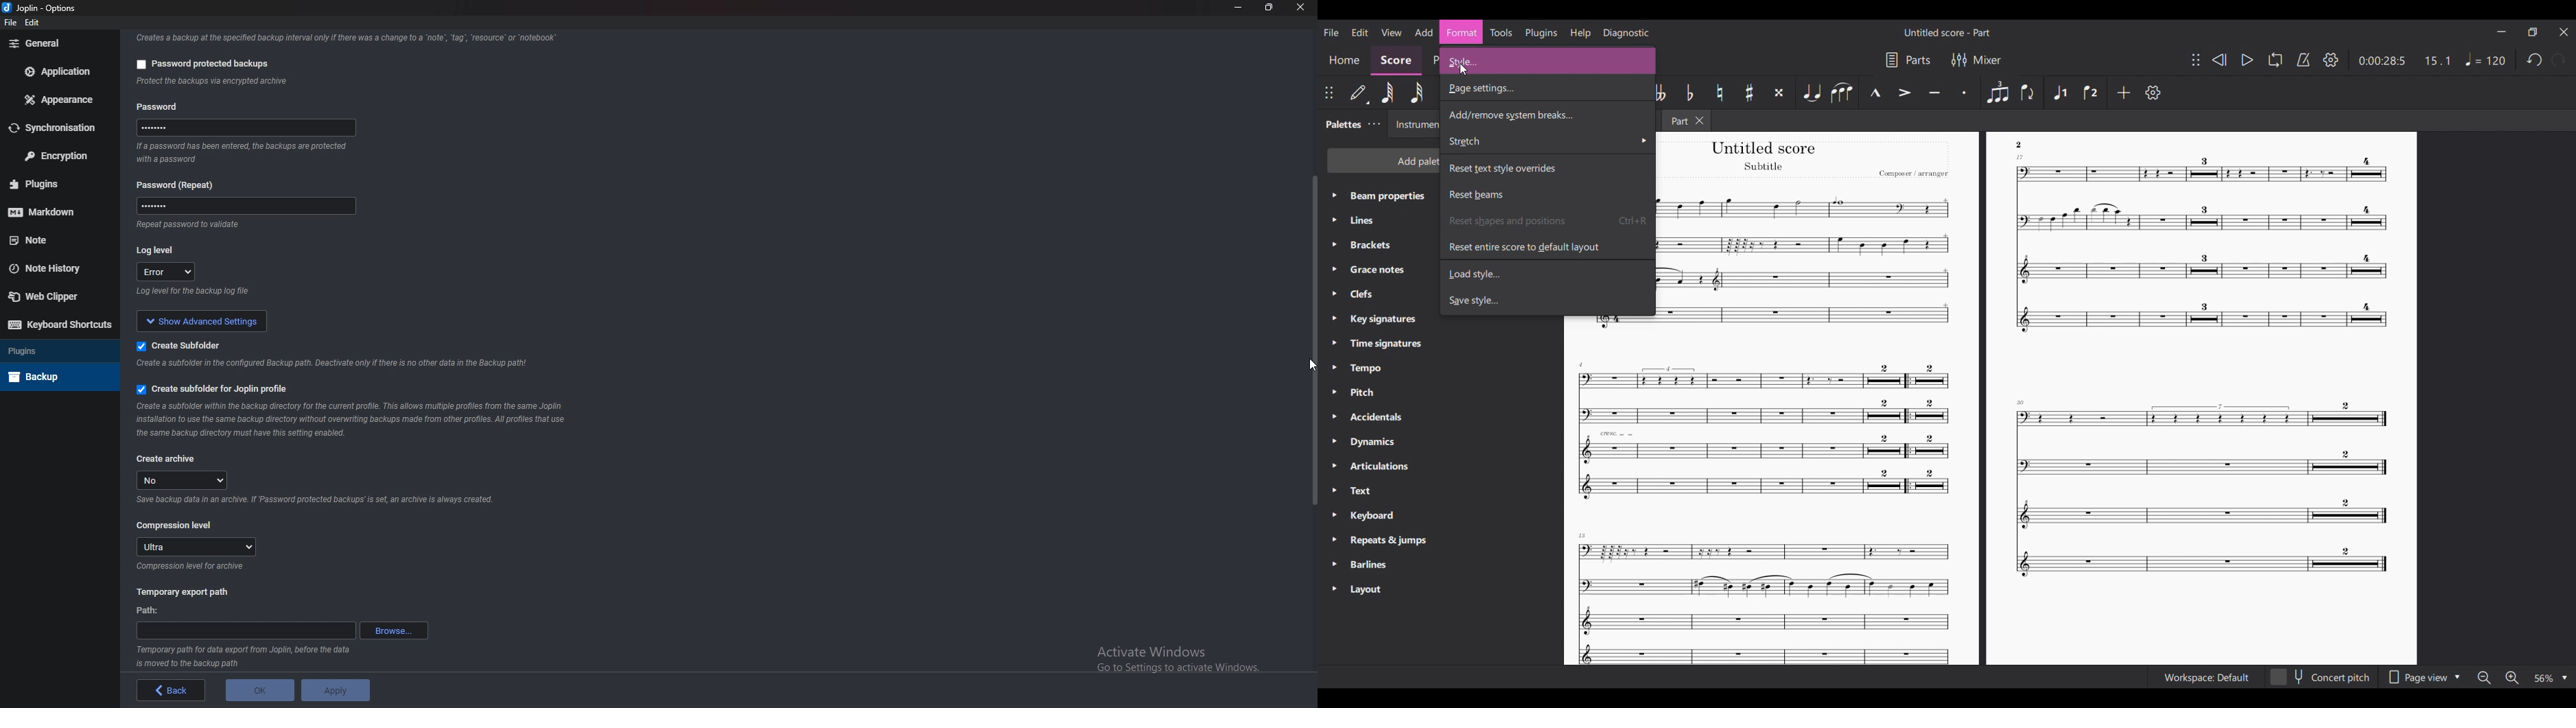  I want to click on Note history, so click(56, 268).